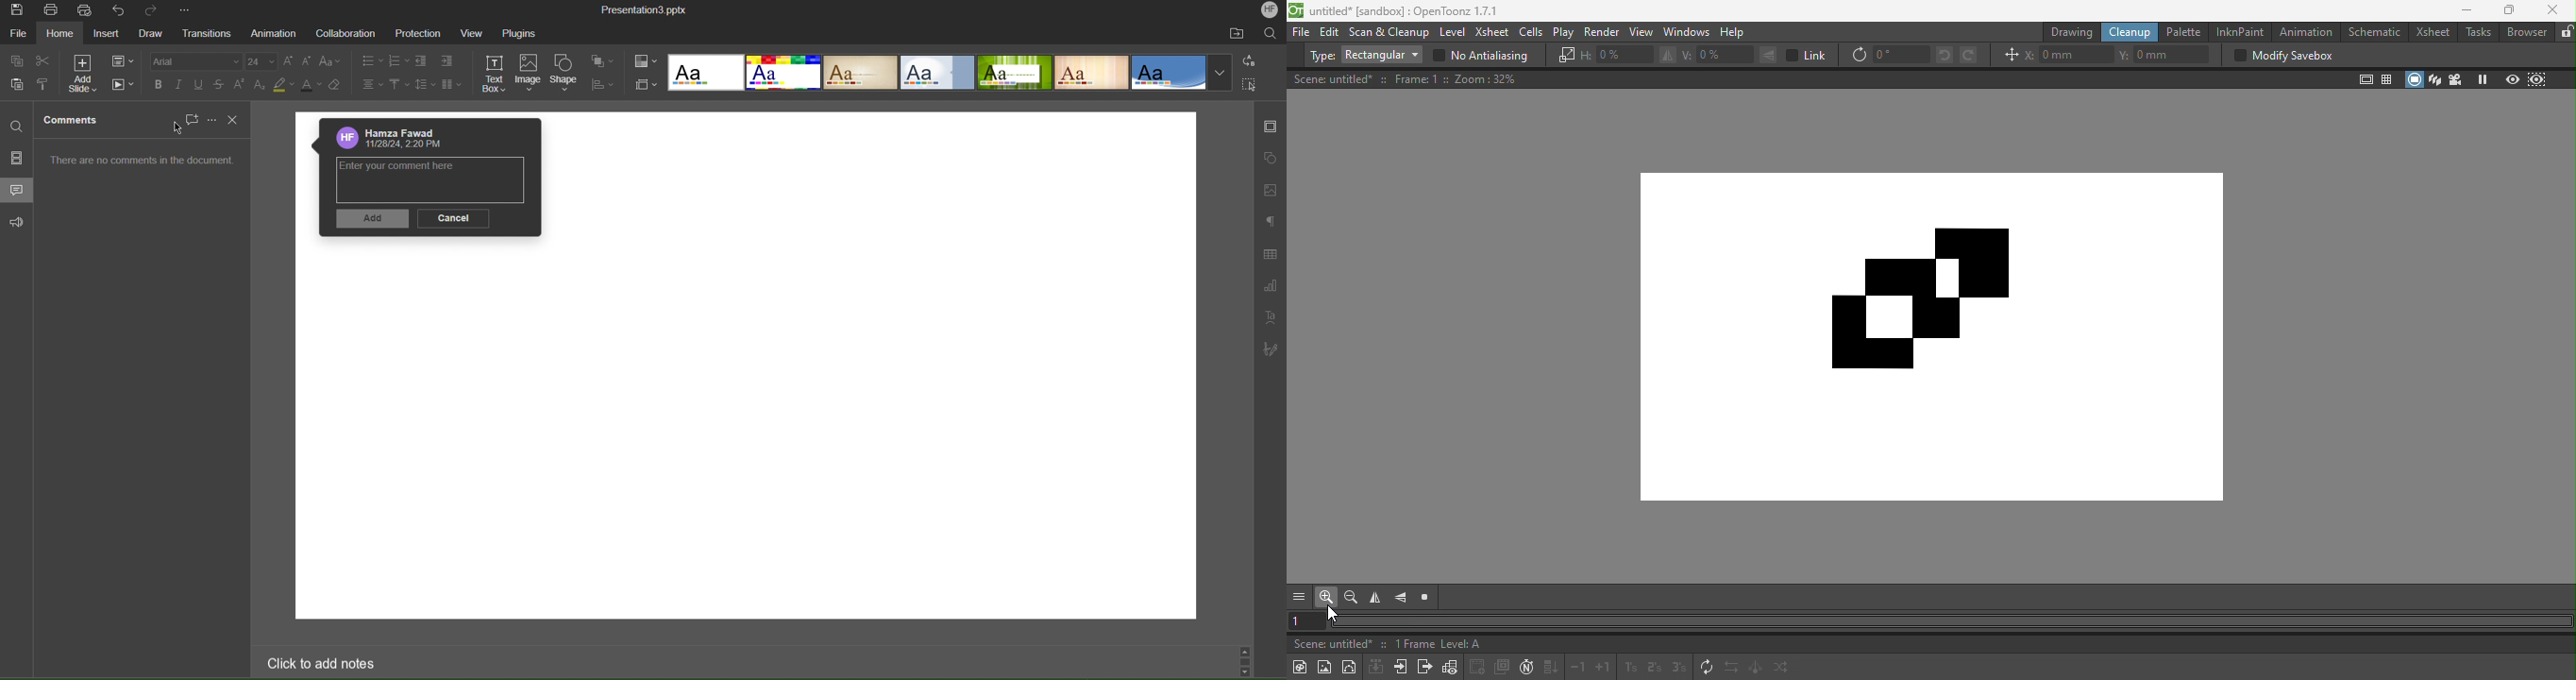  Describe the element at coordinates (2513, 77) in the screenshot. I see `Preview` at that location.